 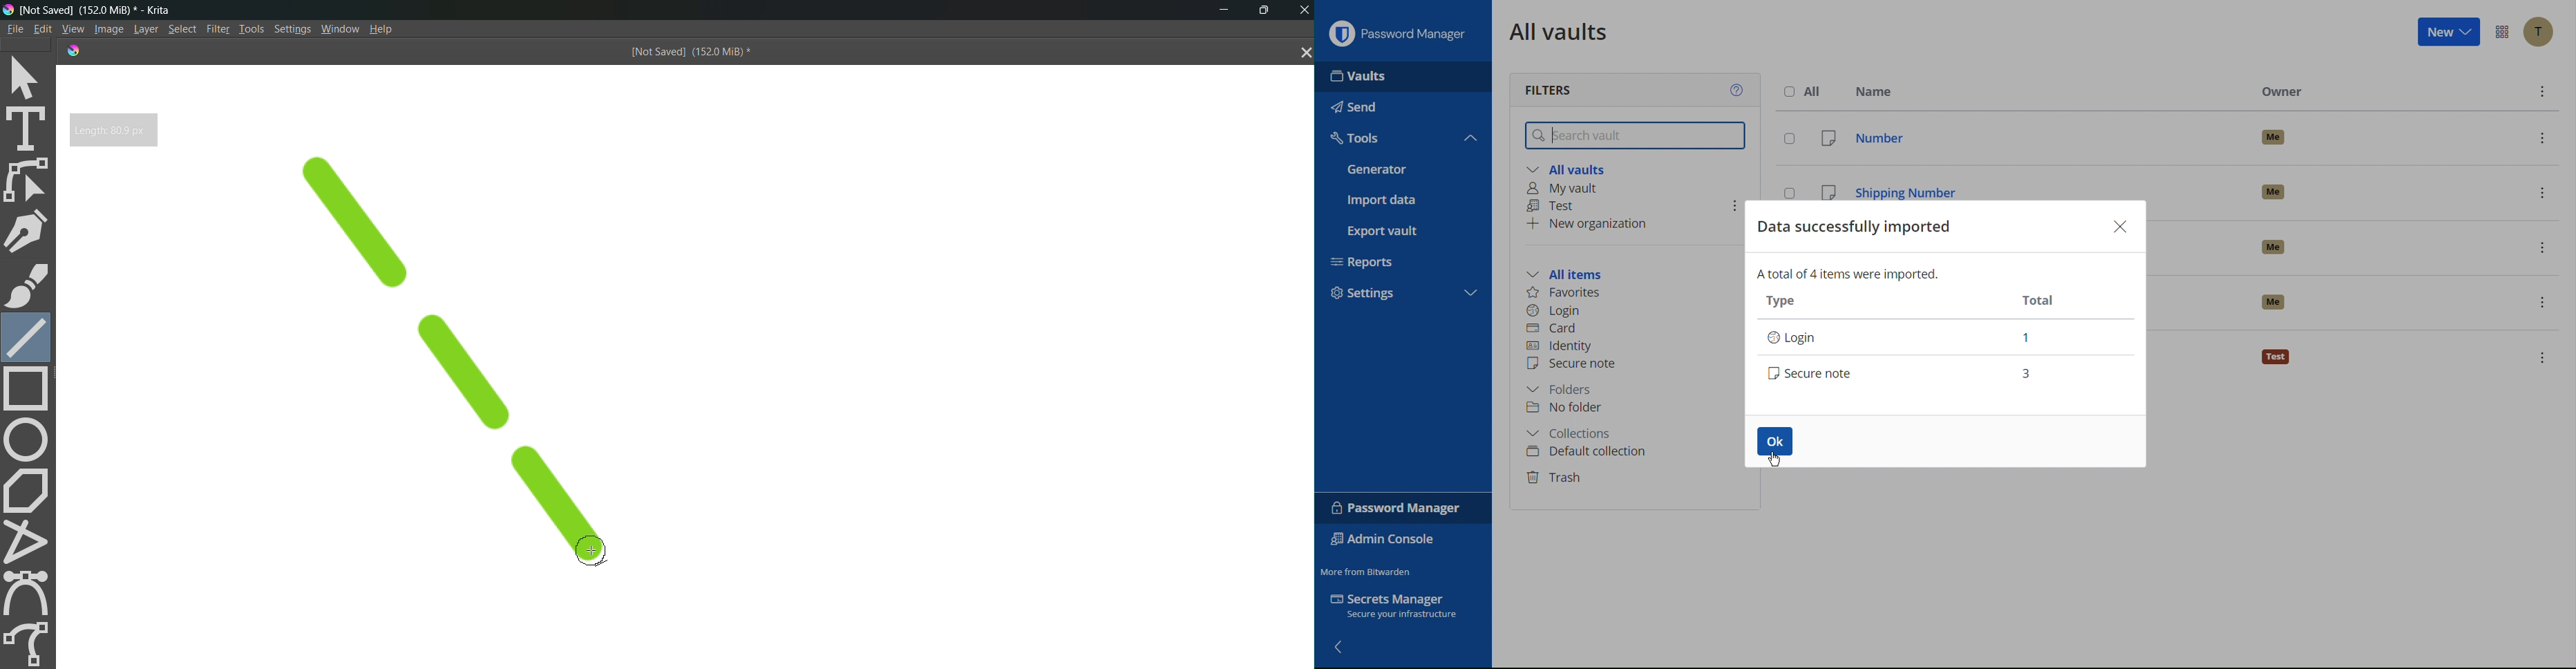 I want to click on collapse tools, so click(x=1471, y=137).